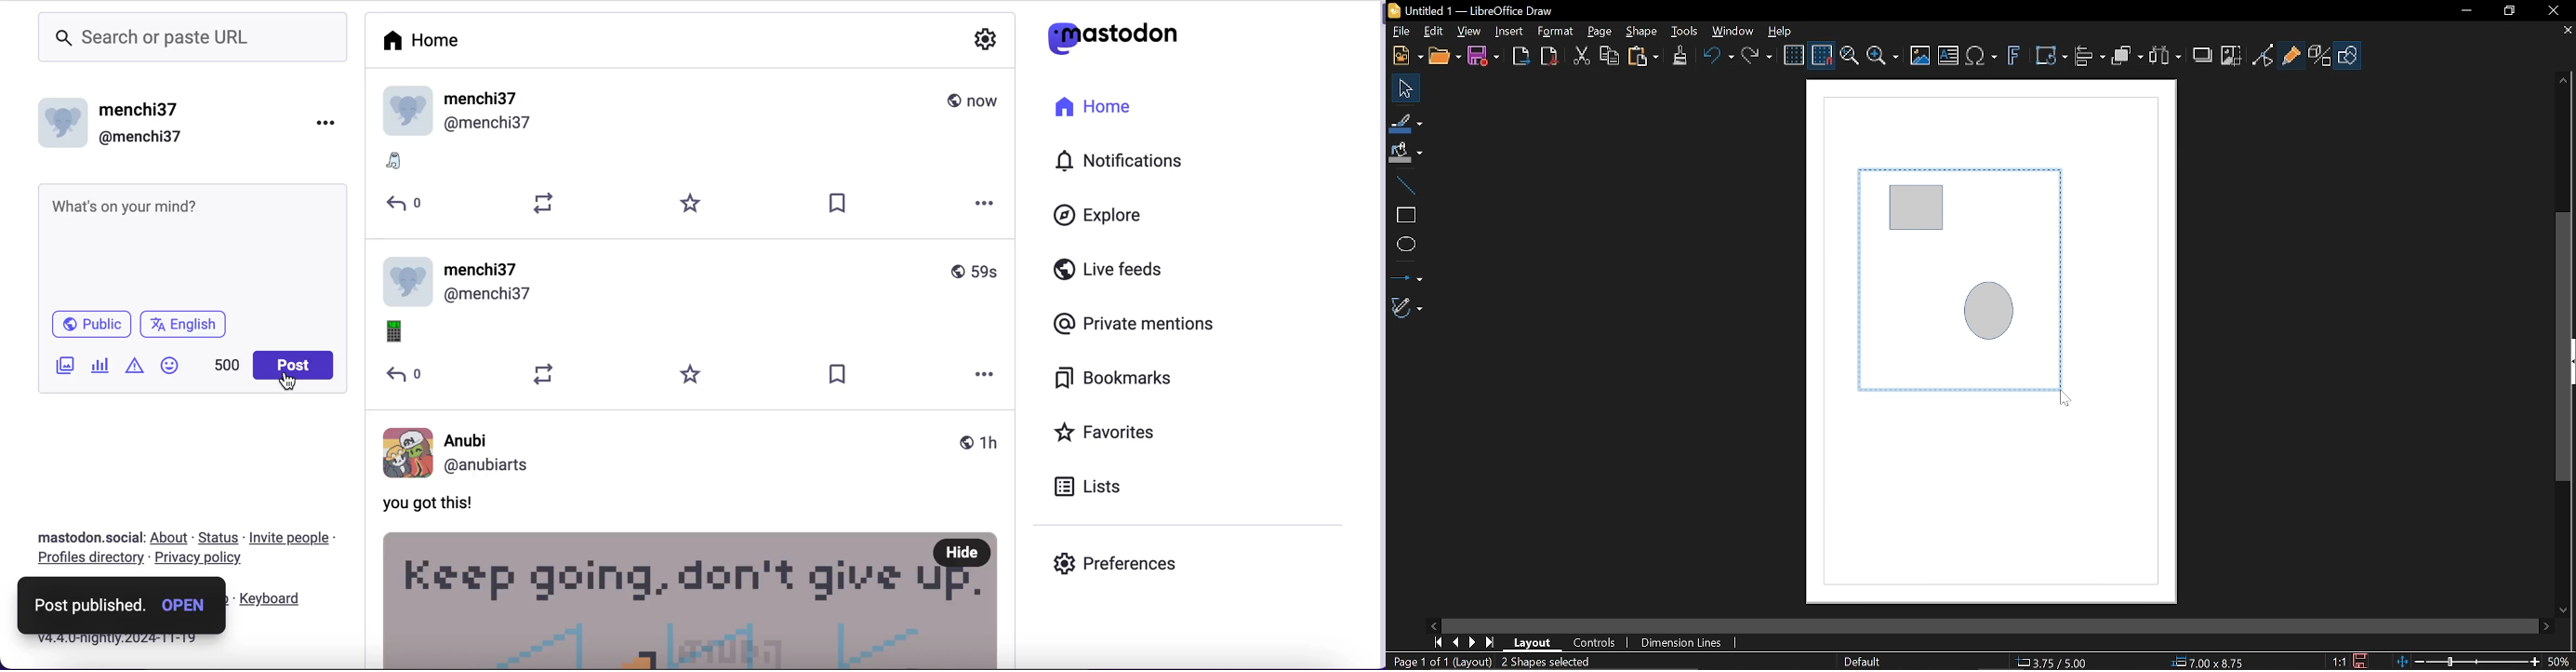  What do you see at coordinates (203, 560) in the screenshot?
I see `privacy policy` at bounding box center [203, 560].